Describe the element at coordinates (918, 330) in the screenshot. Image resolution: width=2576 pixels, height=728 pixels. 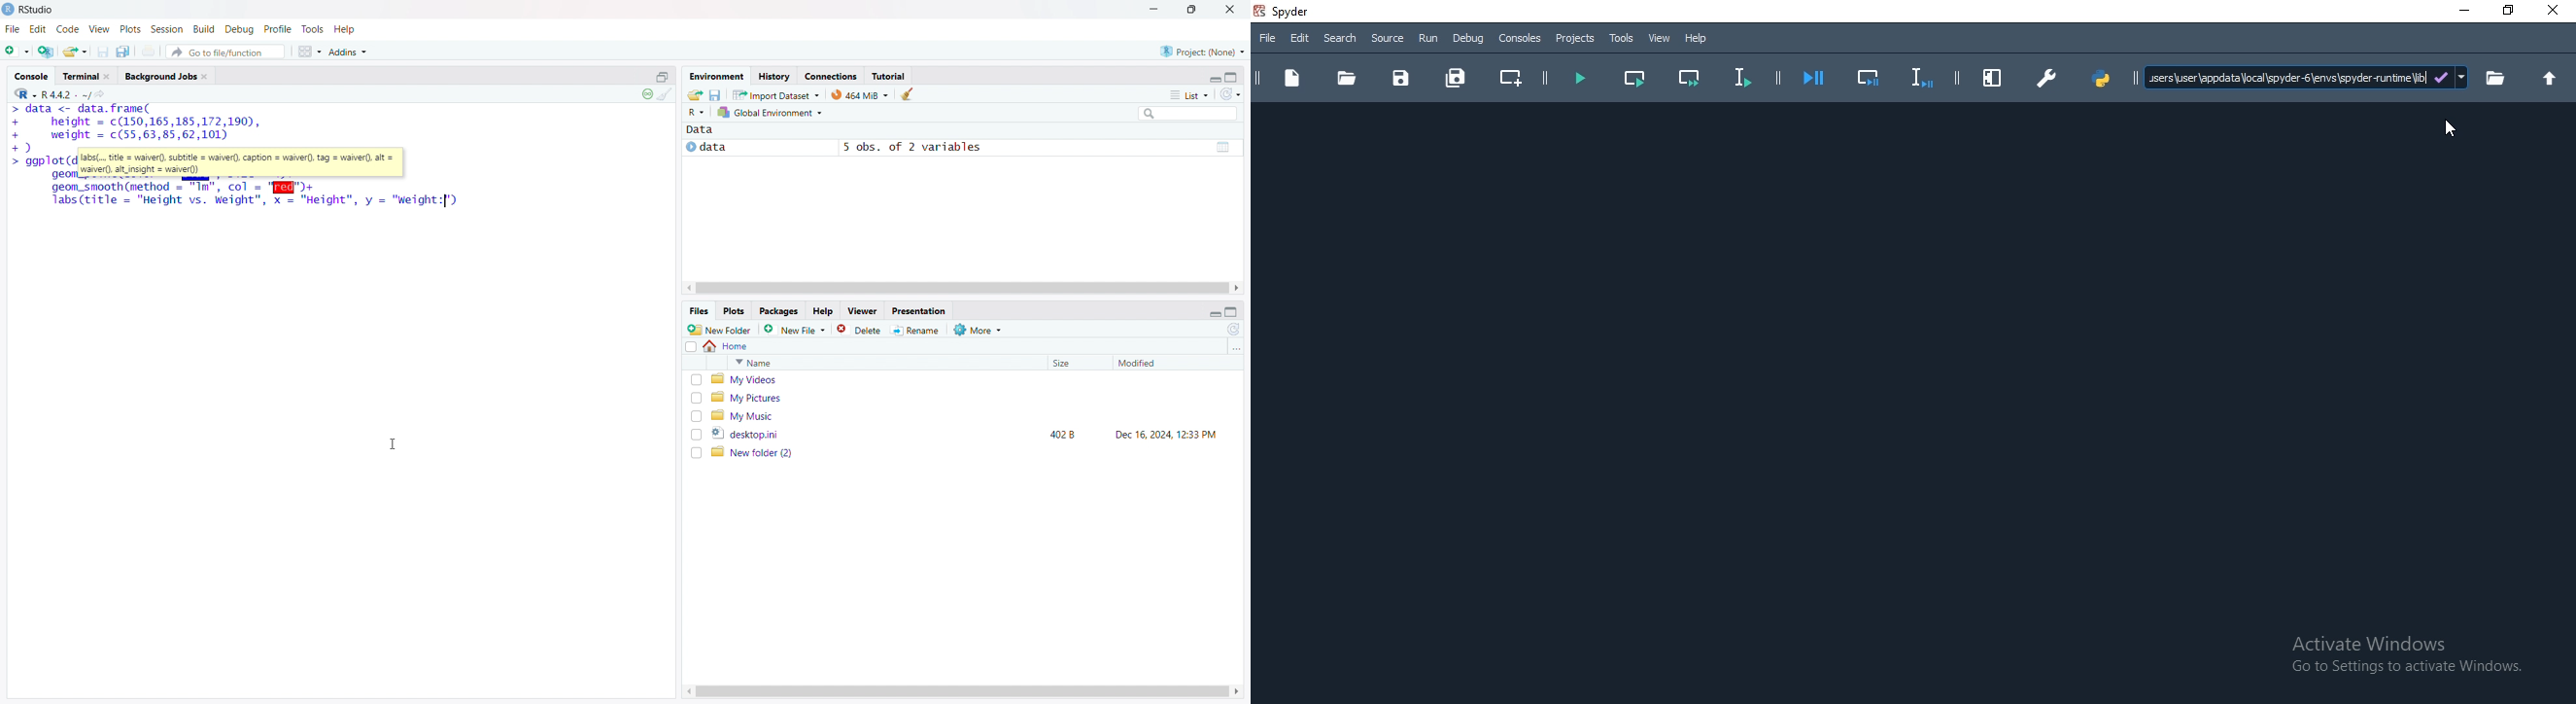
I see `rename` at that location.